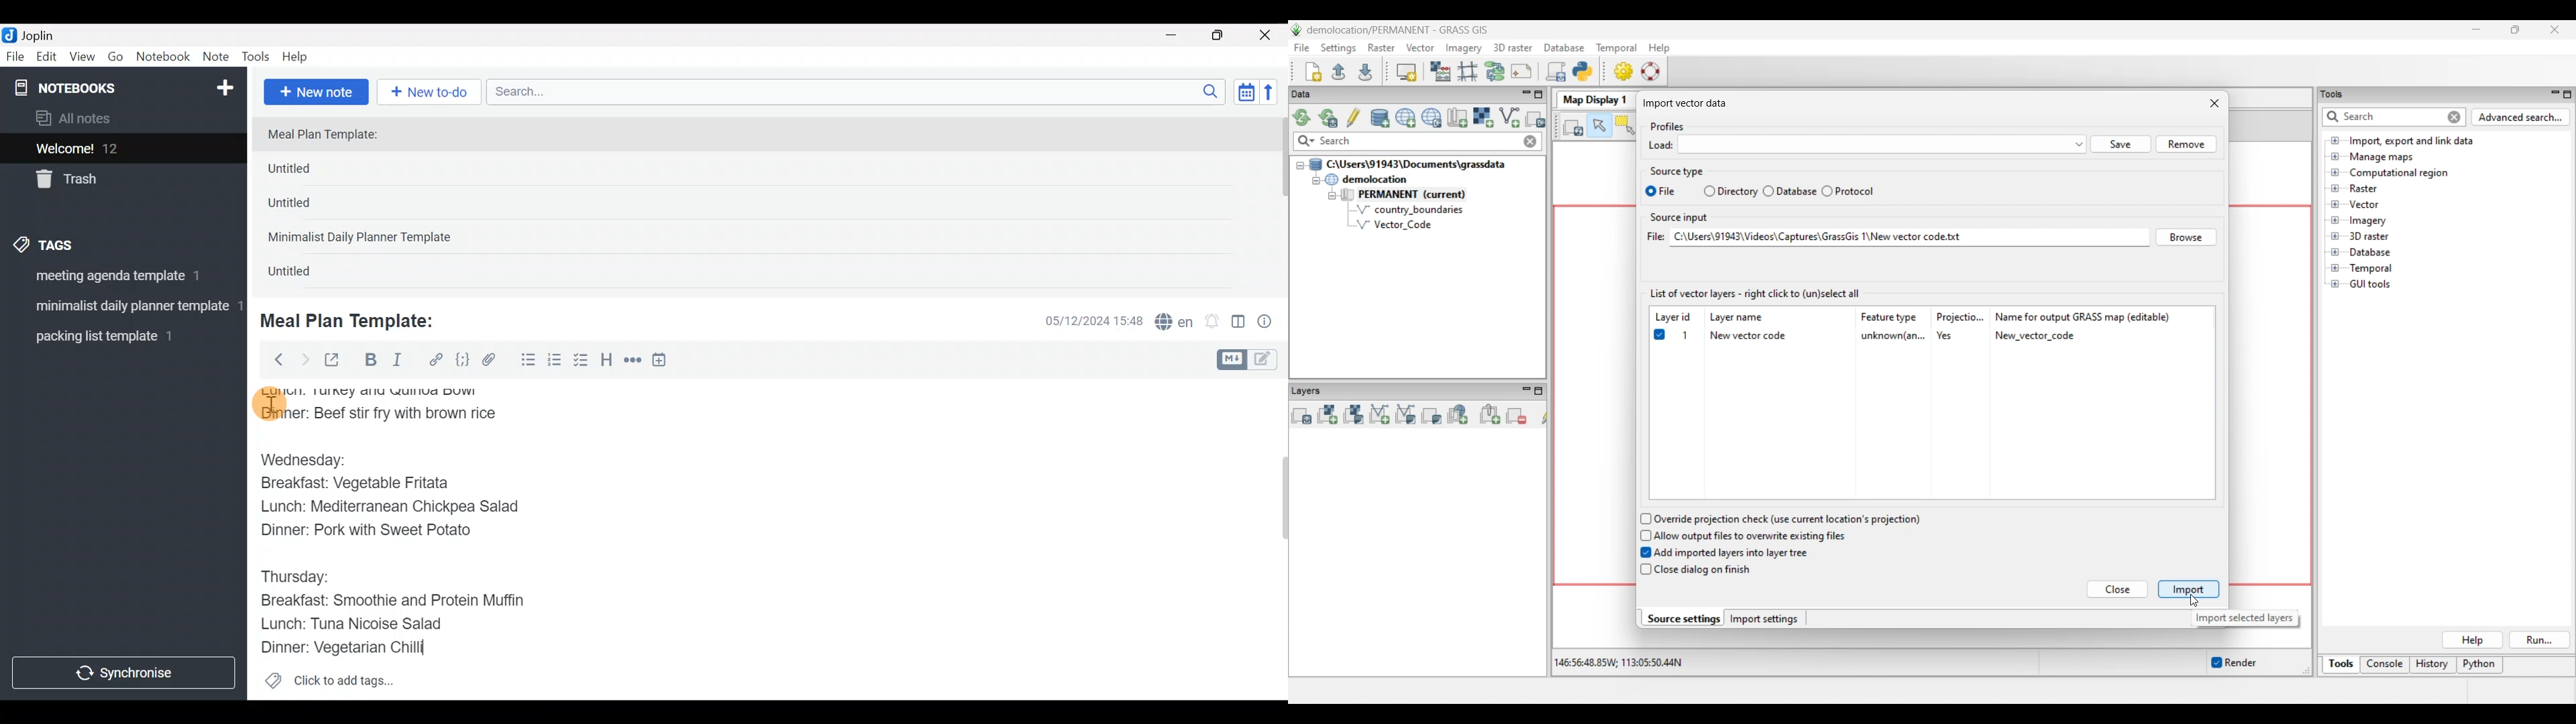 The image size is (2576, 728). Describe the element at coordinates (633, 361) in the screenshot. I see `Horizontal rule` at that location.